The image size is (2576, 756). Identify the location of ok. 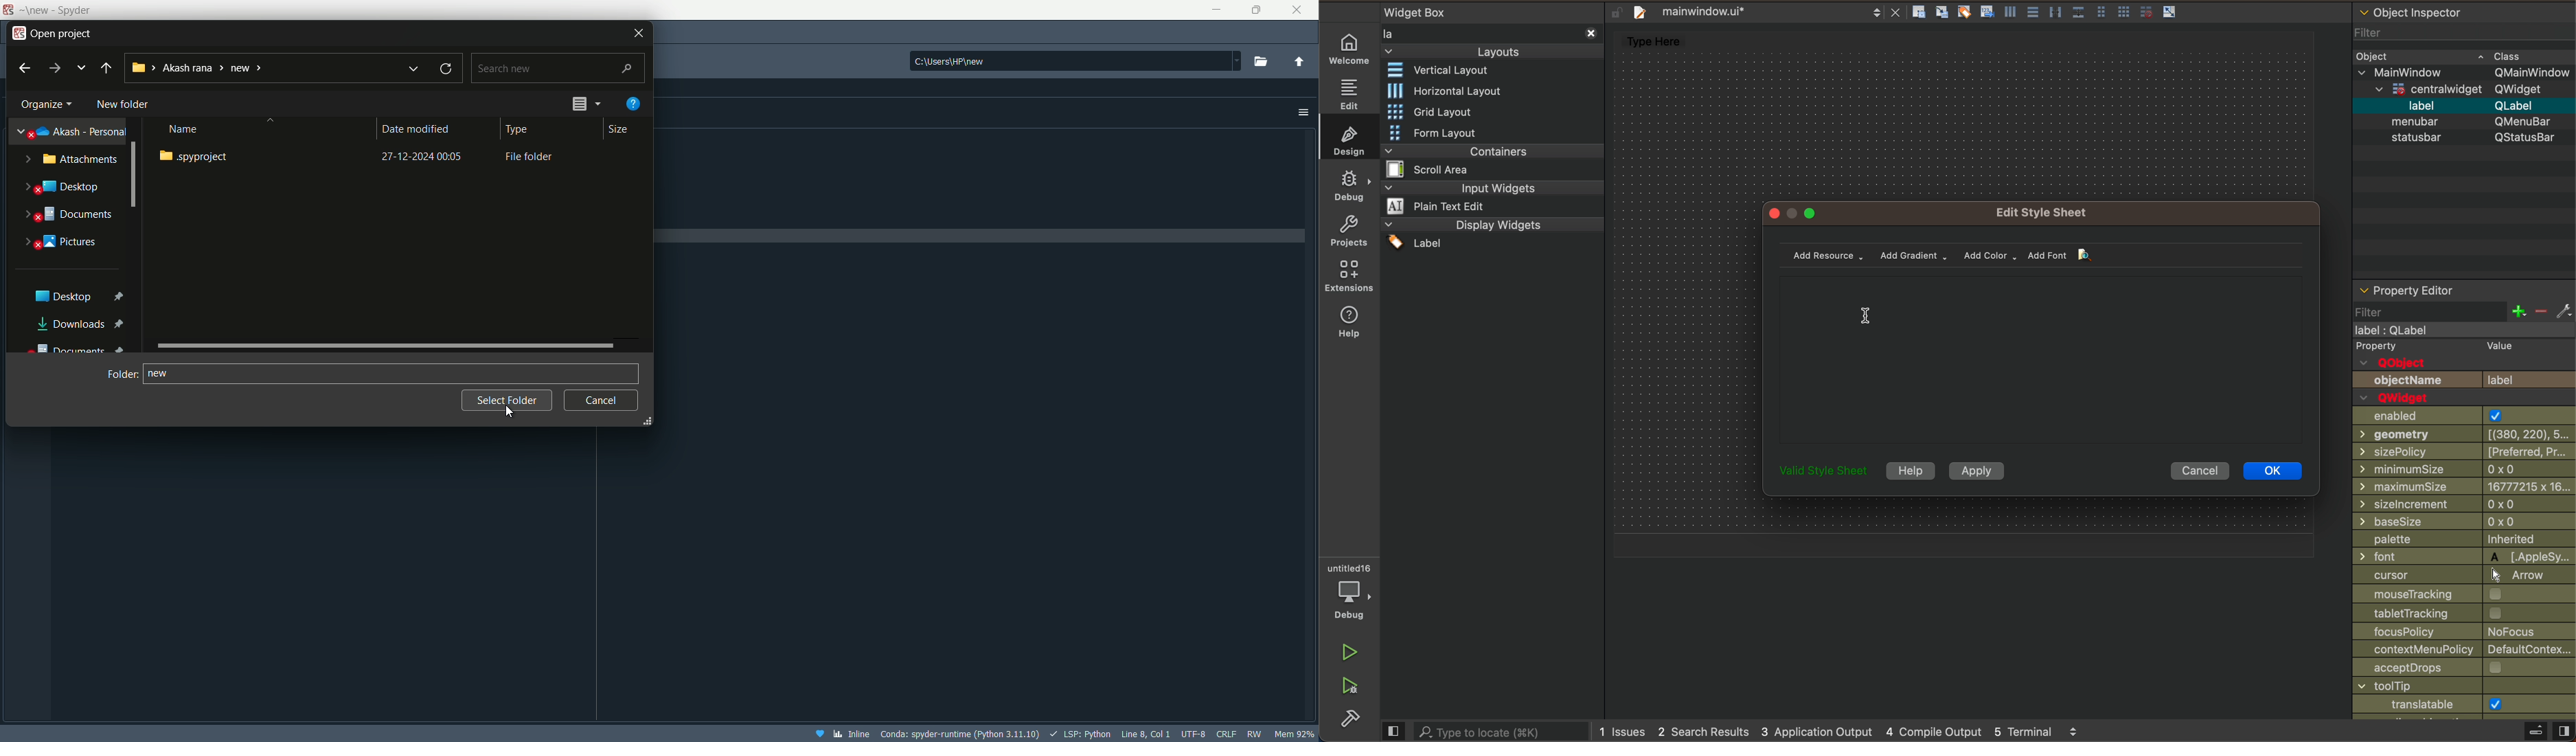
(2272, 471).